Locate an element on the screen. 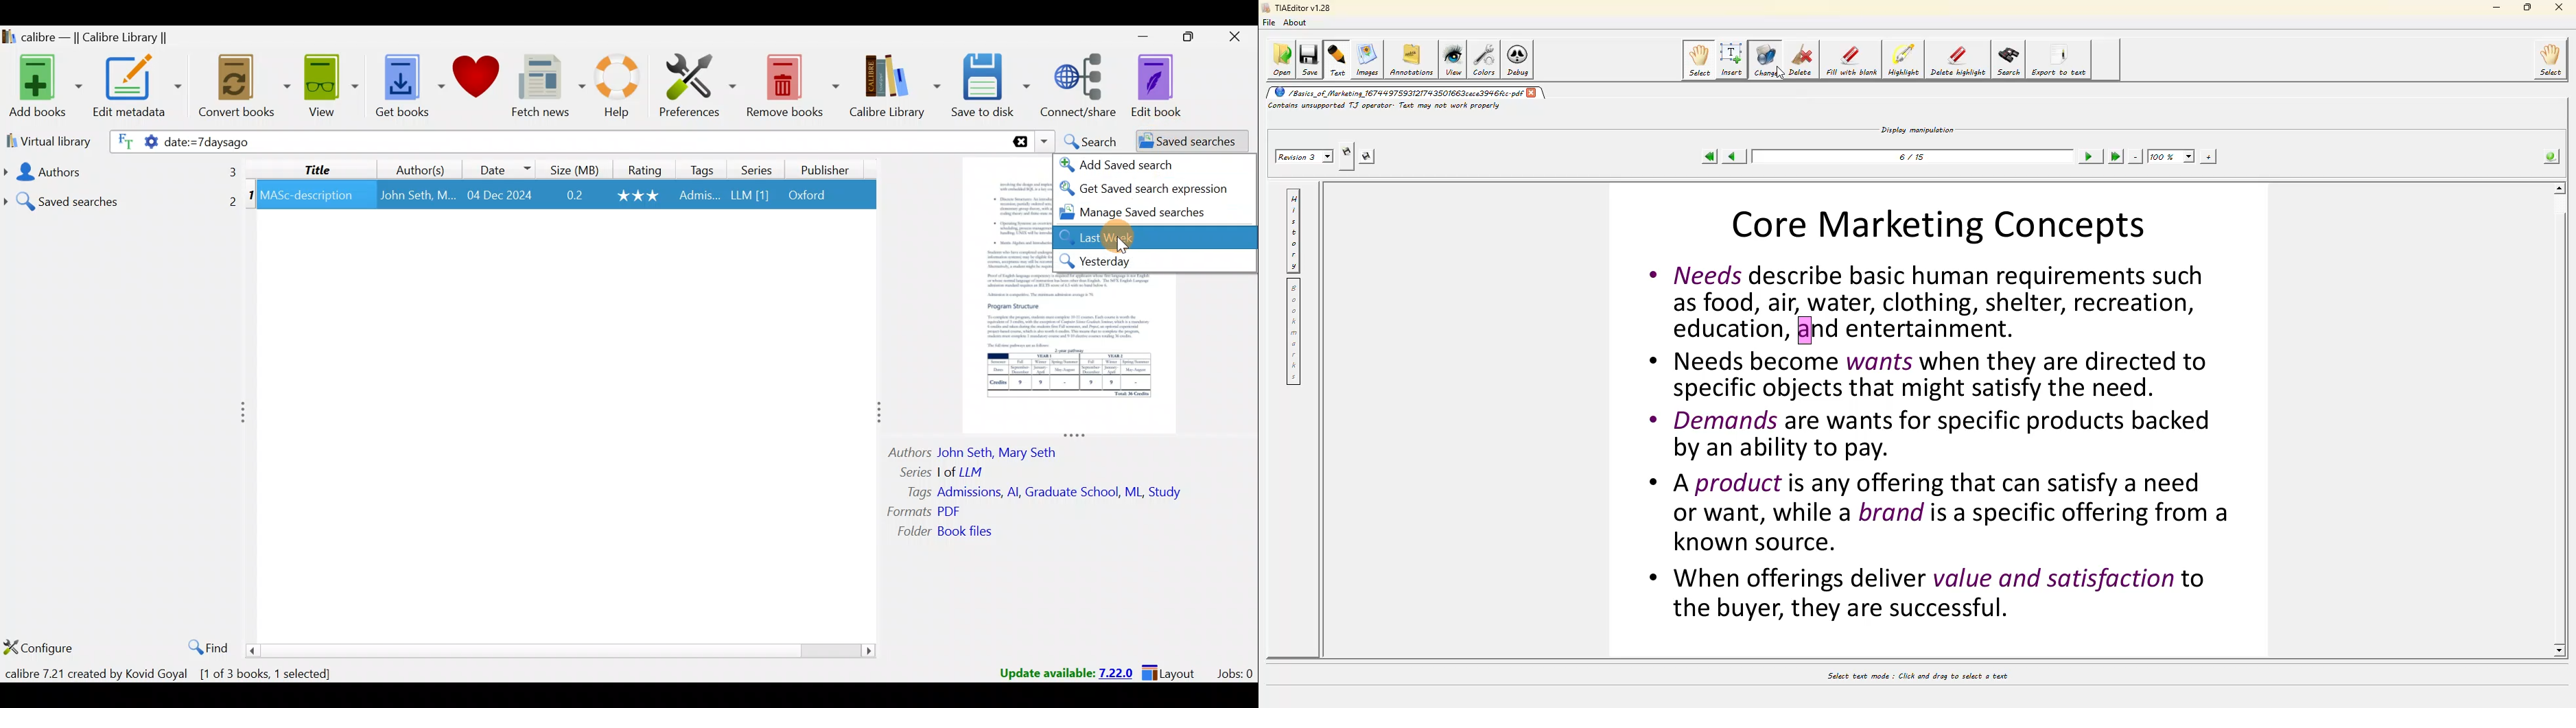  adjust column to right is located at coordinates (877, 416).